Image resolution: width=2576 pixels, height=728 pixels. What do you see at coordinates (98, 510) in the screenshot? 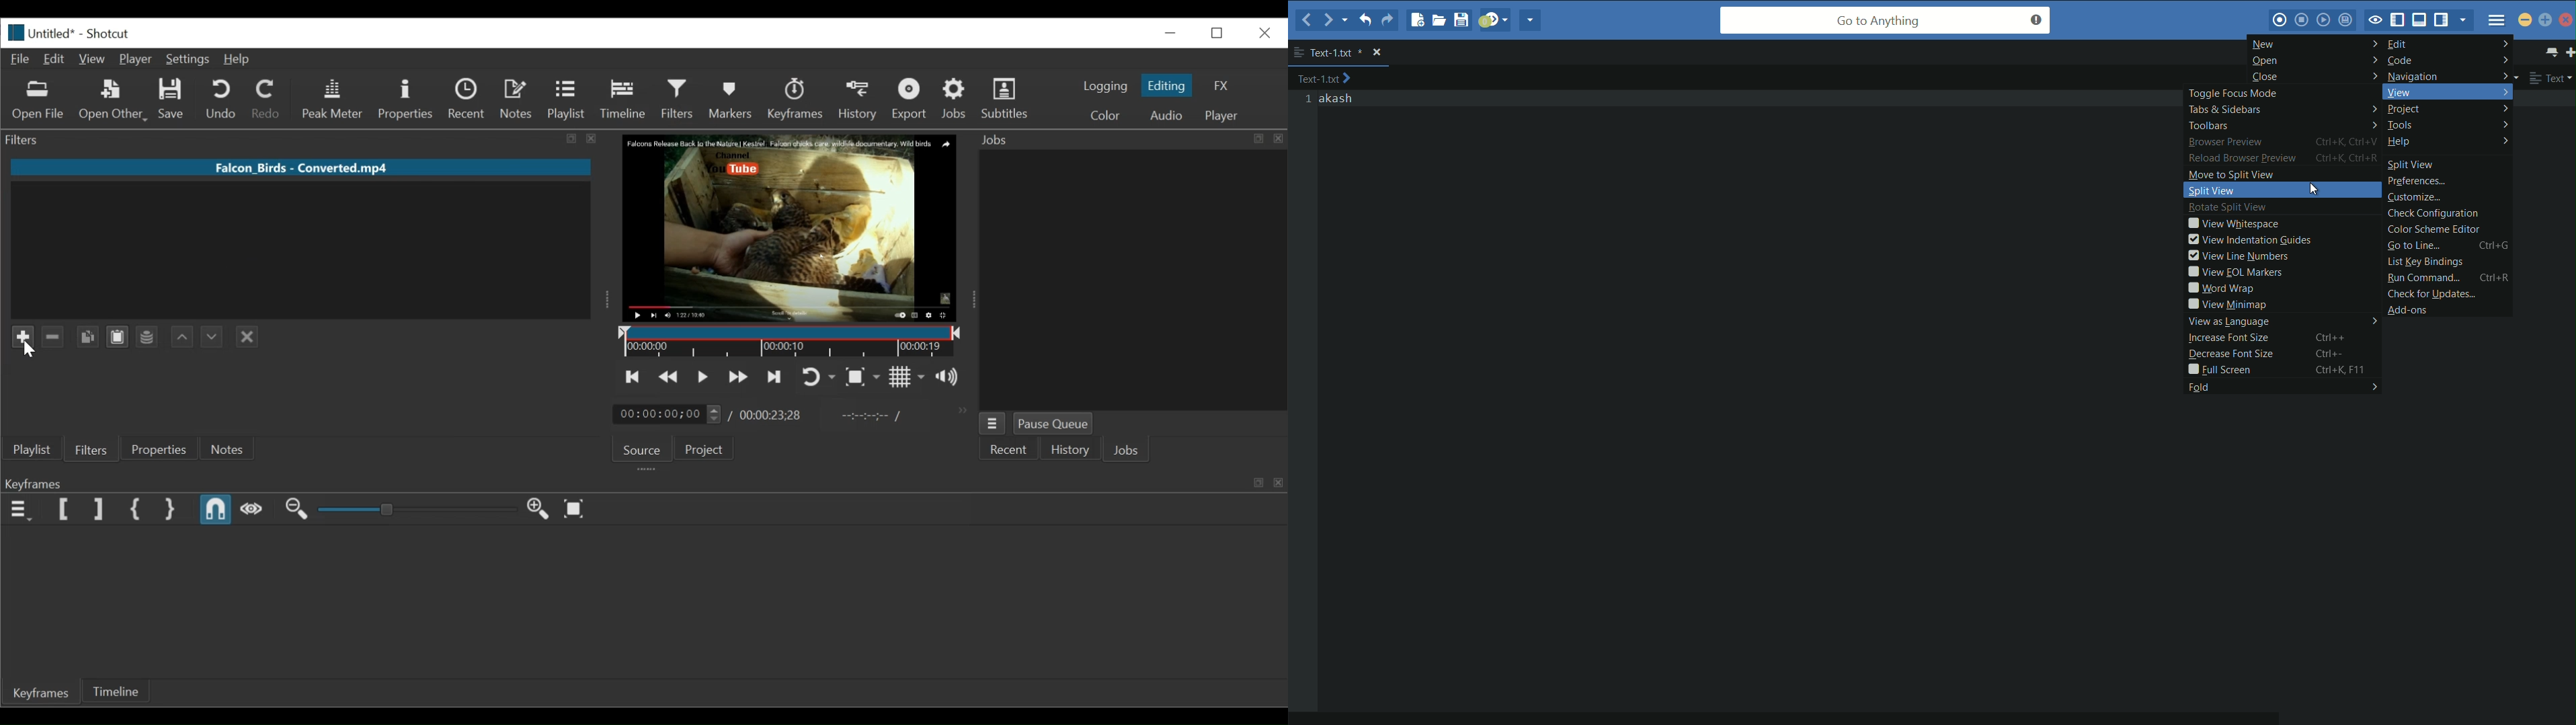
I see `Set Filter last` at bounding box center [98, 510].